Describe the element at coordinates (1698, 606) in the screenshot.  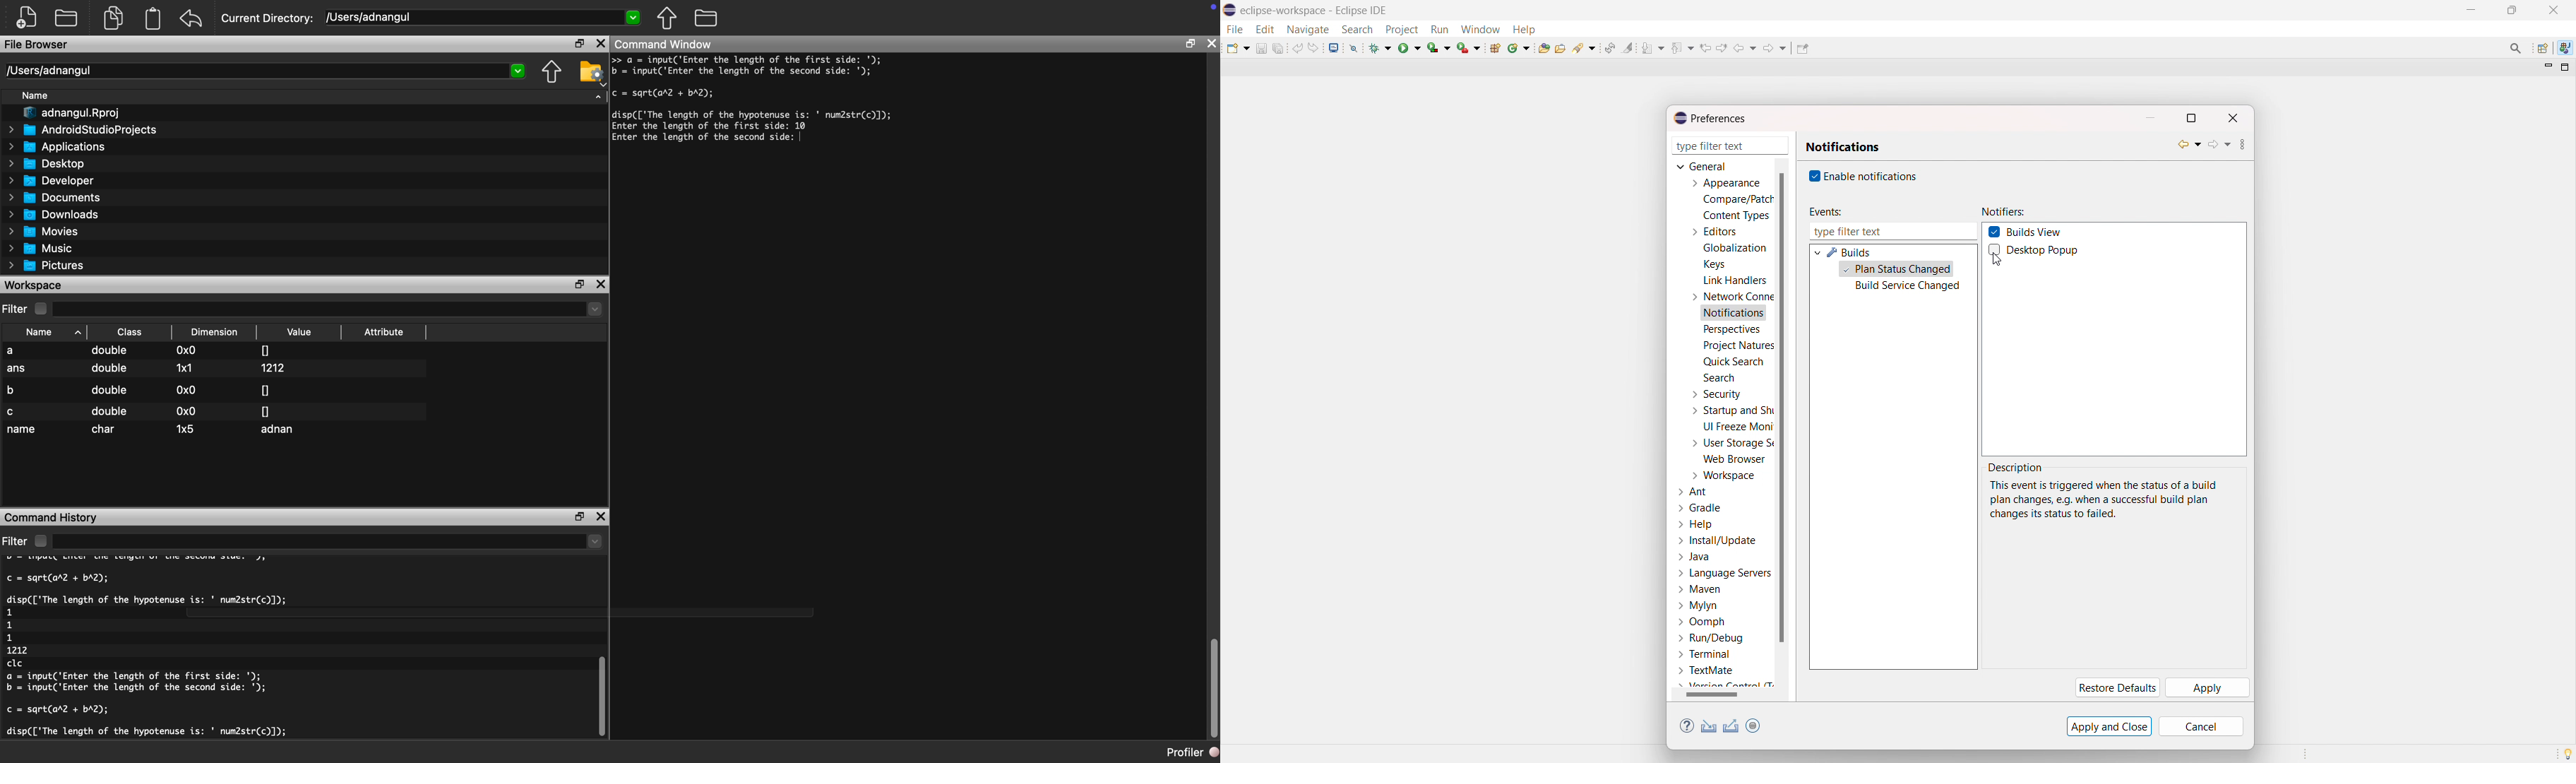
I see `mylyn` at that location.